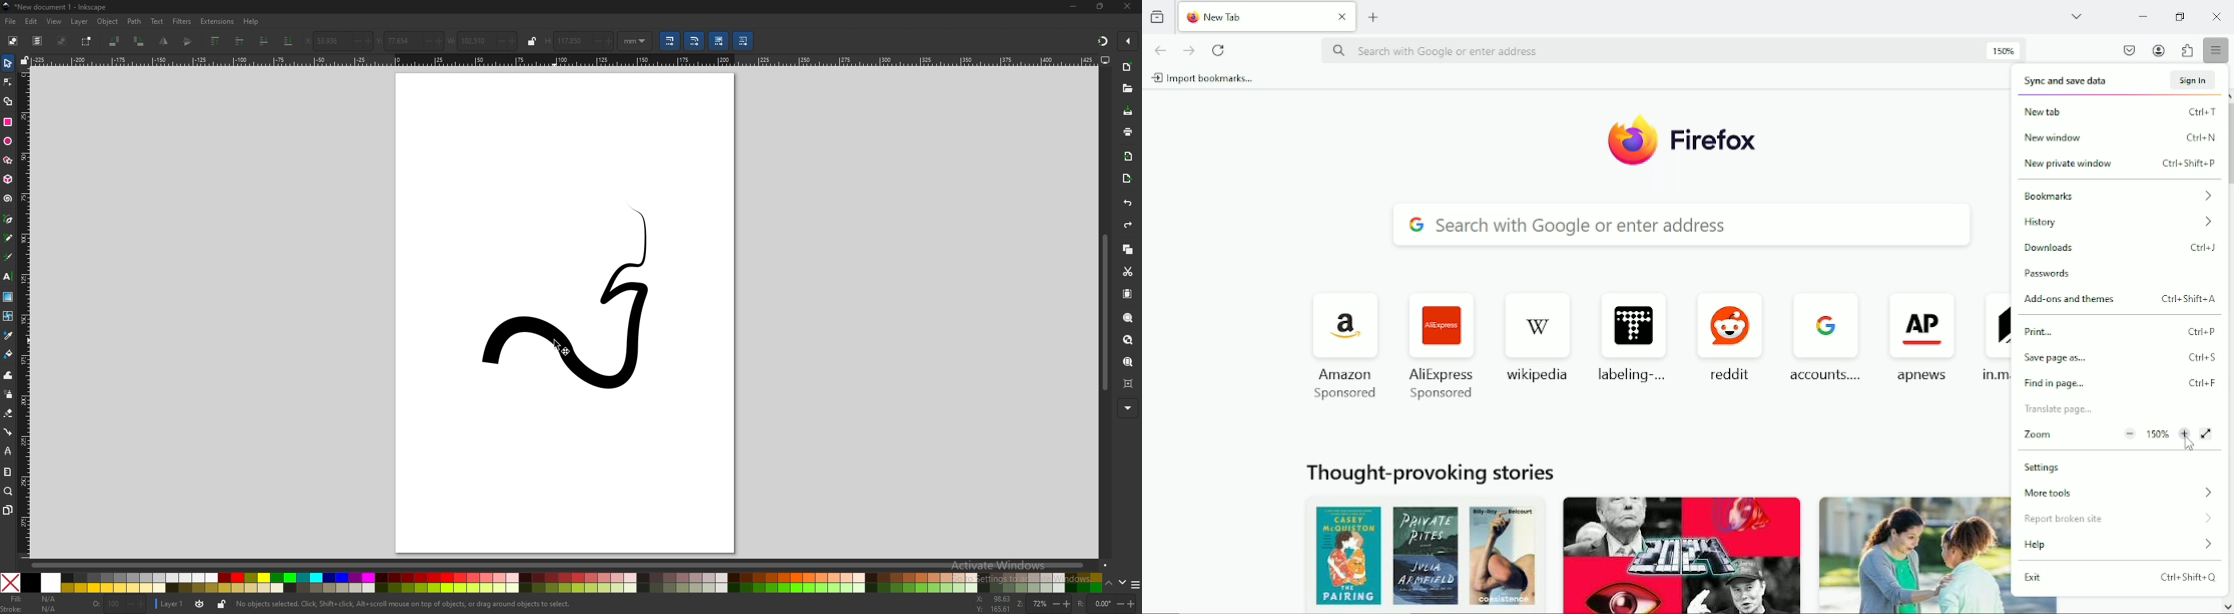  What do you see at coordinates (577, 300) in the screenshot?
I see `path` at bounding box center [577, 300].